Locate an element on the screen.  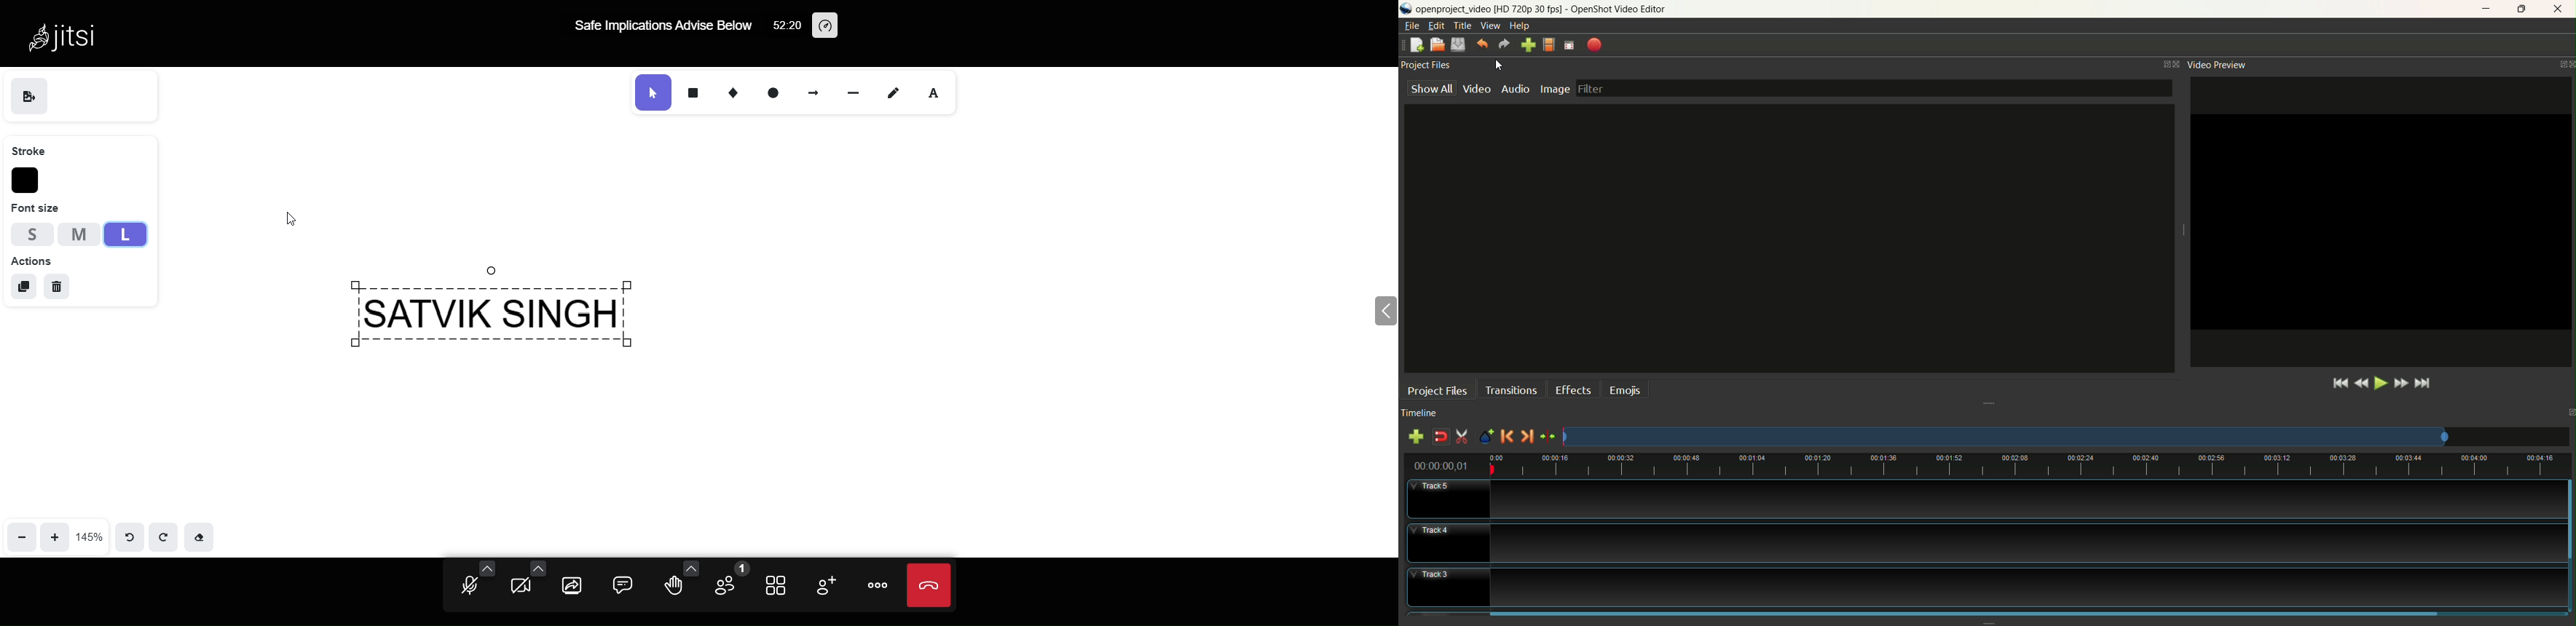
logo is located at coordinates (1406, 10).